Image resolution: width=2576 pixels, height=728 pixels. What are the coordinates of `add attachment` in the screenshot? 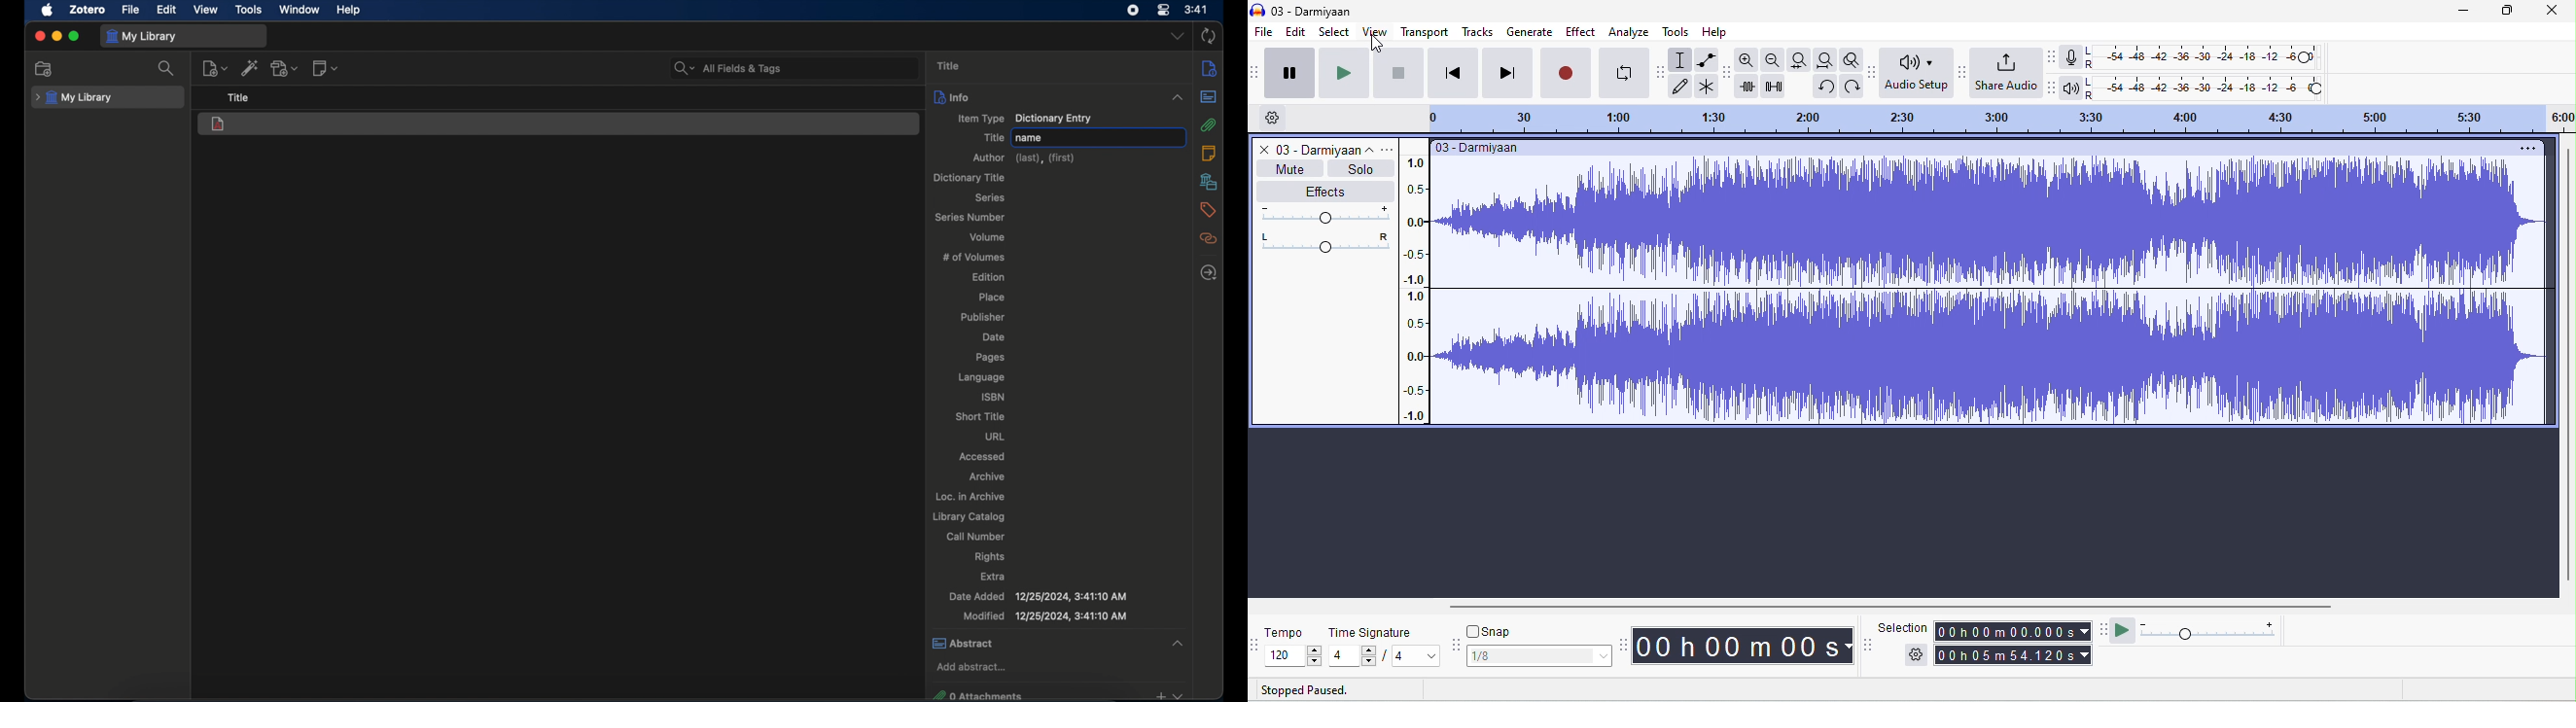 It's located at (285, 68).